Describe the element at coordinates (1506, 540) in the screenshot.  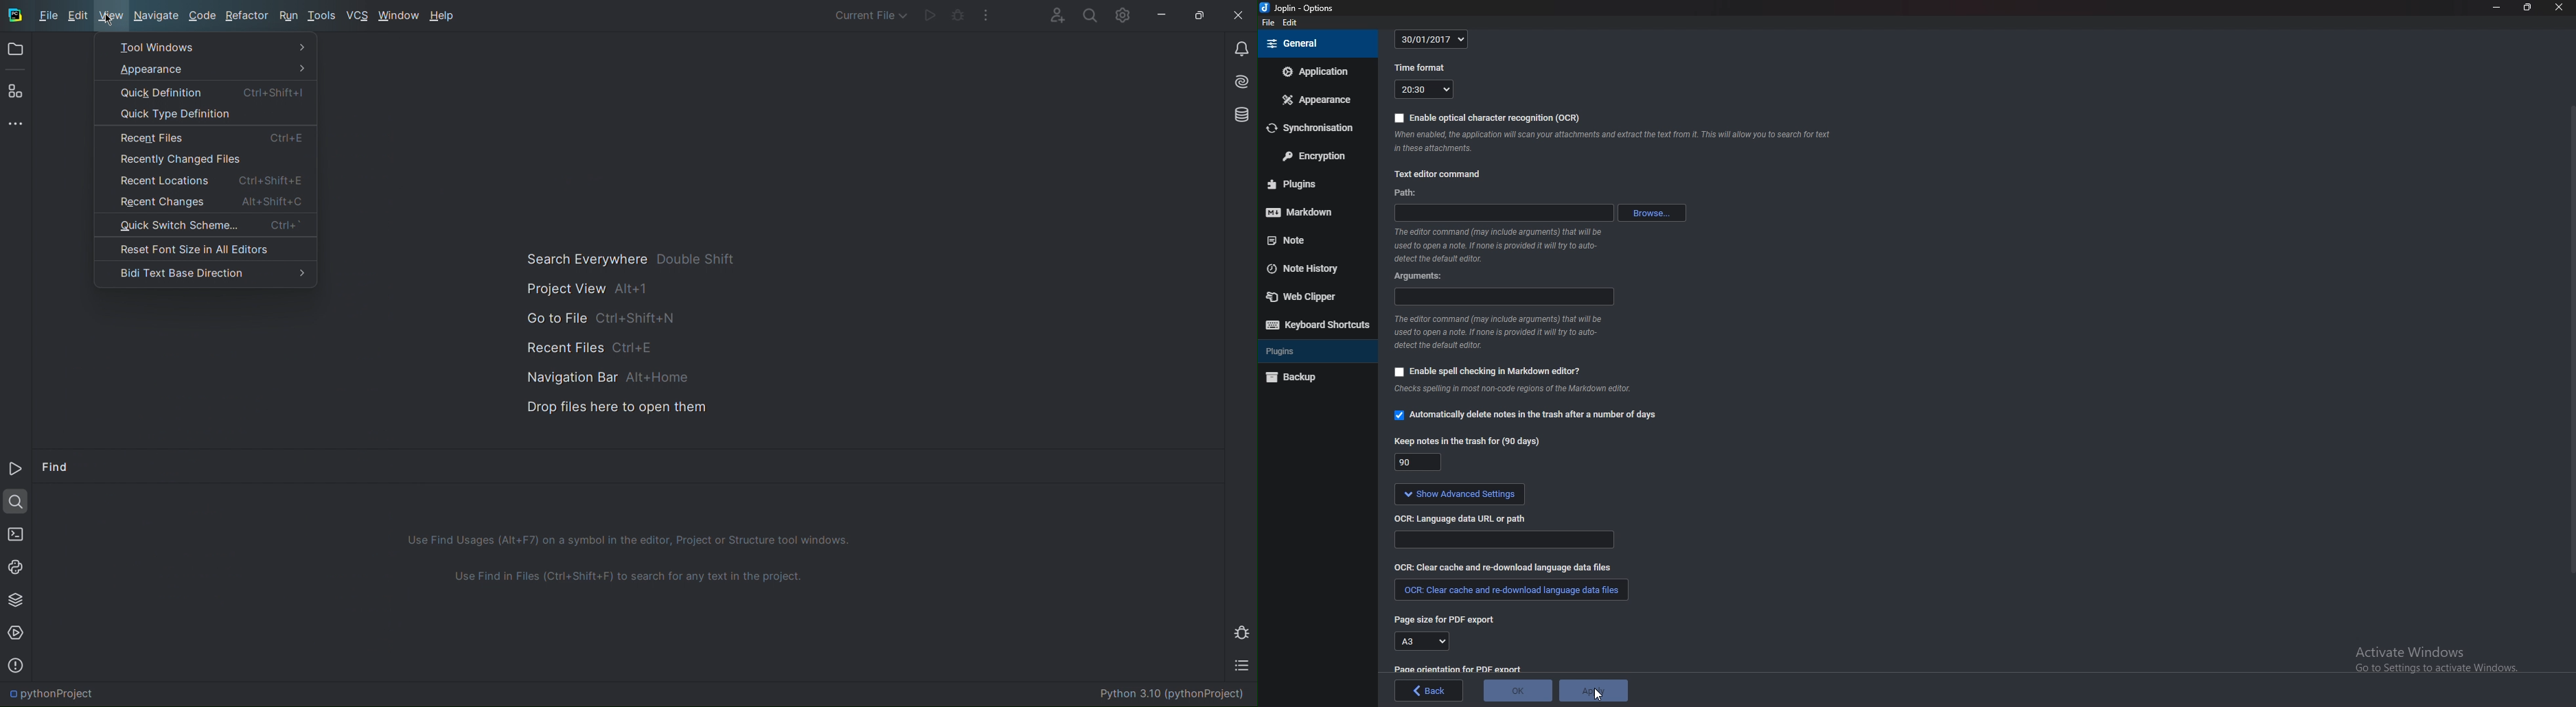
I see `Language data` at that location.